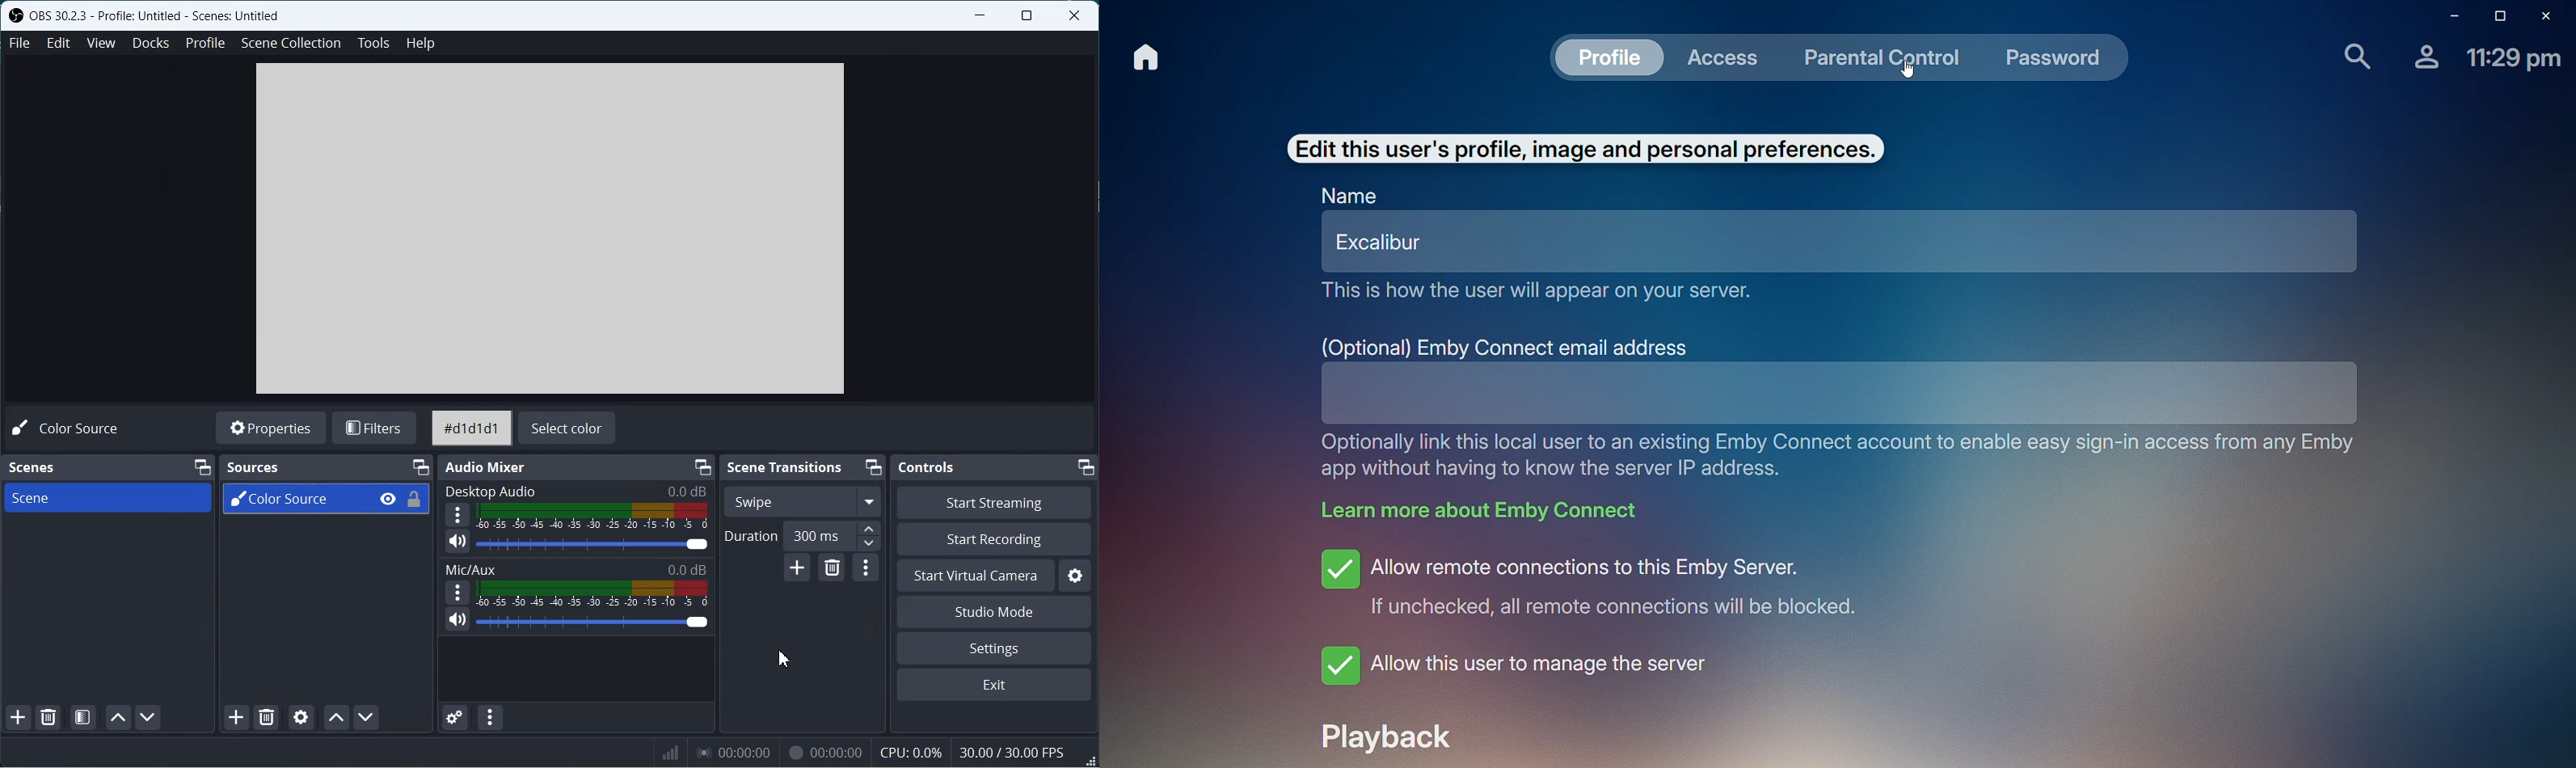 Image resolution: width=2576 pixels, height=784 pixels. What do you see at coordinates (473, 428) in the screenshot?
I see `#d1d1d1` at bounding box center [473, 428].